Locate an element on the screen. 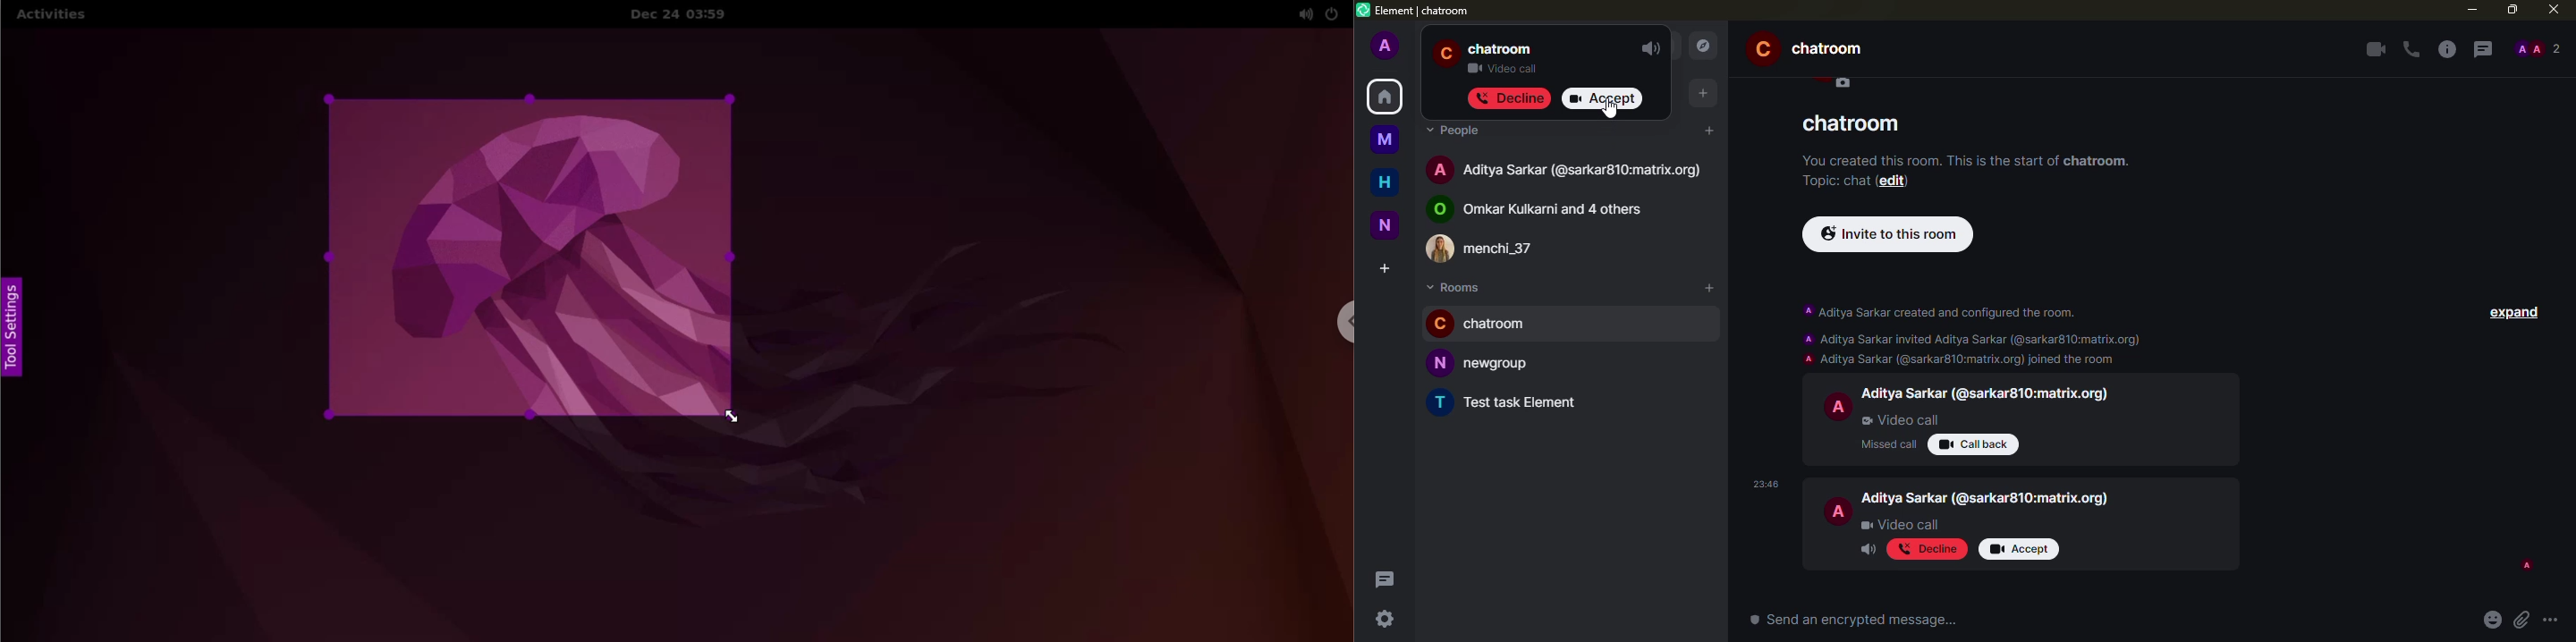 Image resolution: width=2576 pixels, height=644 pixels. camera  is located at coordinates (1843, 83).